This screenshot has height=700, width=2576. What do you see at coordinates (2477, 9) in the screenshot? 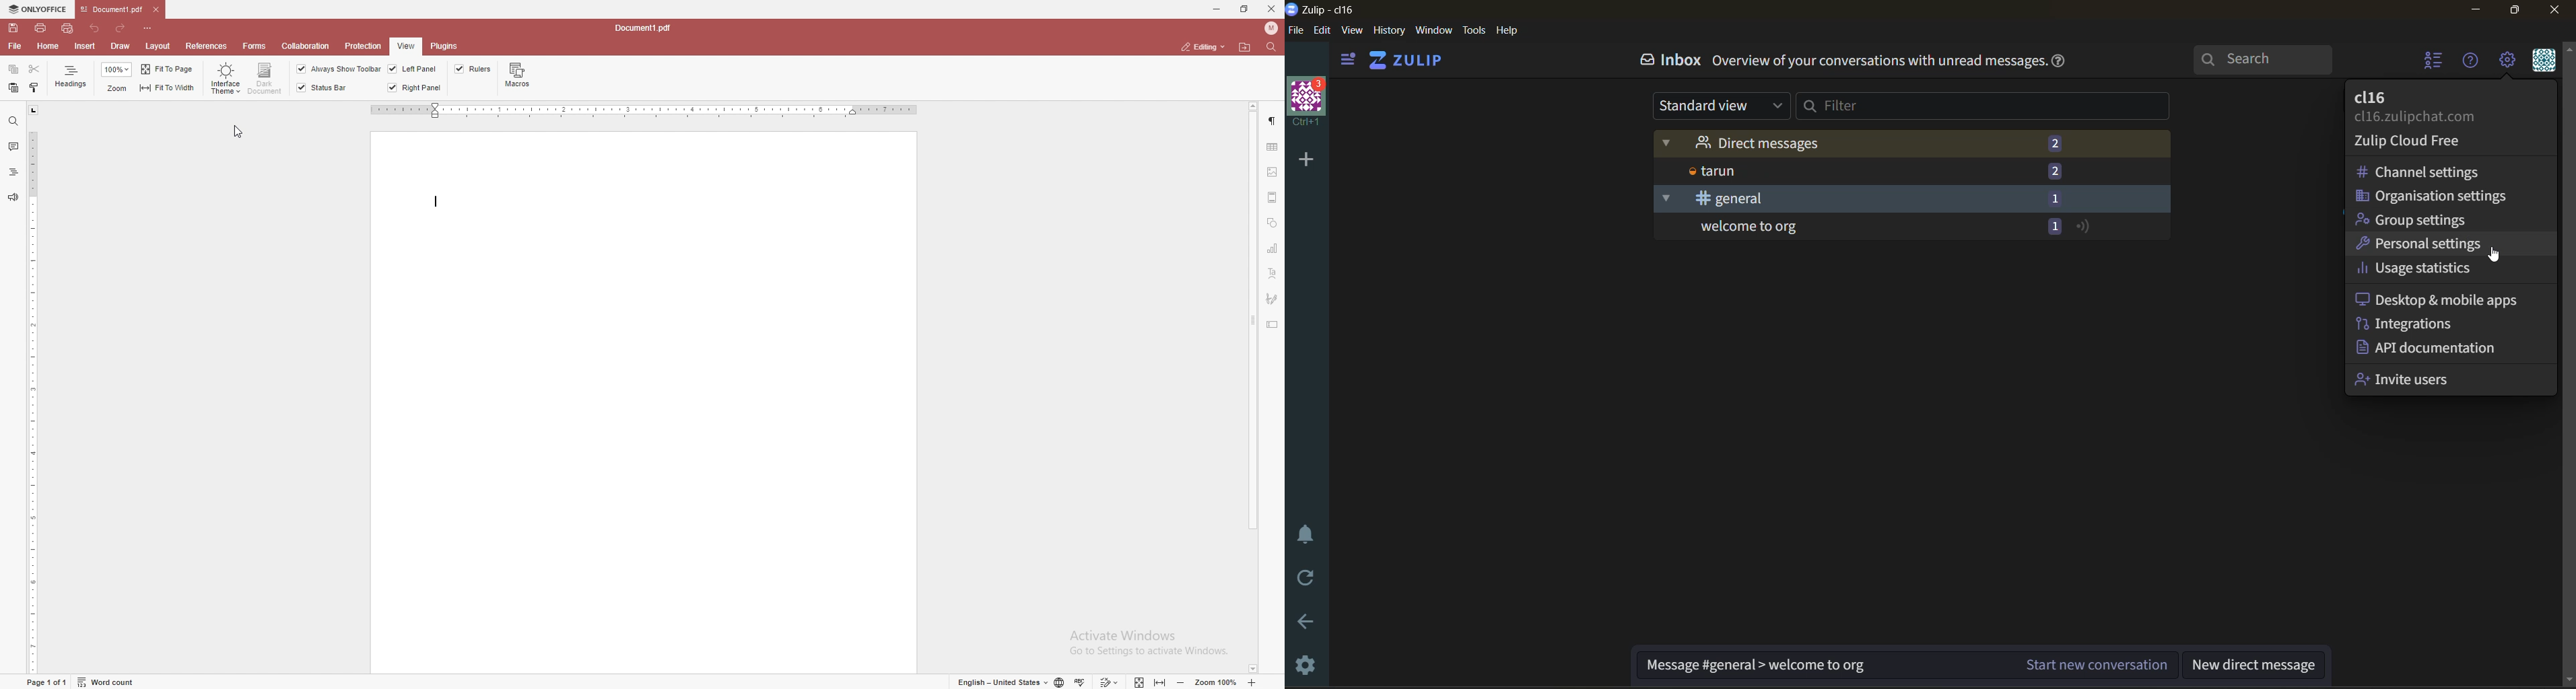
I see `minimize` at bounding box center [2477, 9].